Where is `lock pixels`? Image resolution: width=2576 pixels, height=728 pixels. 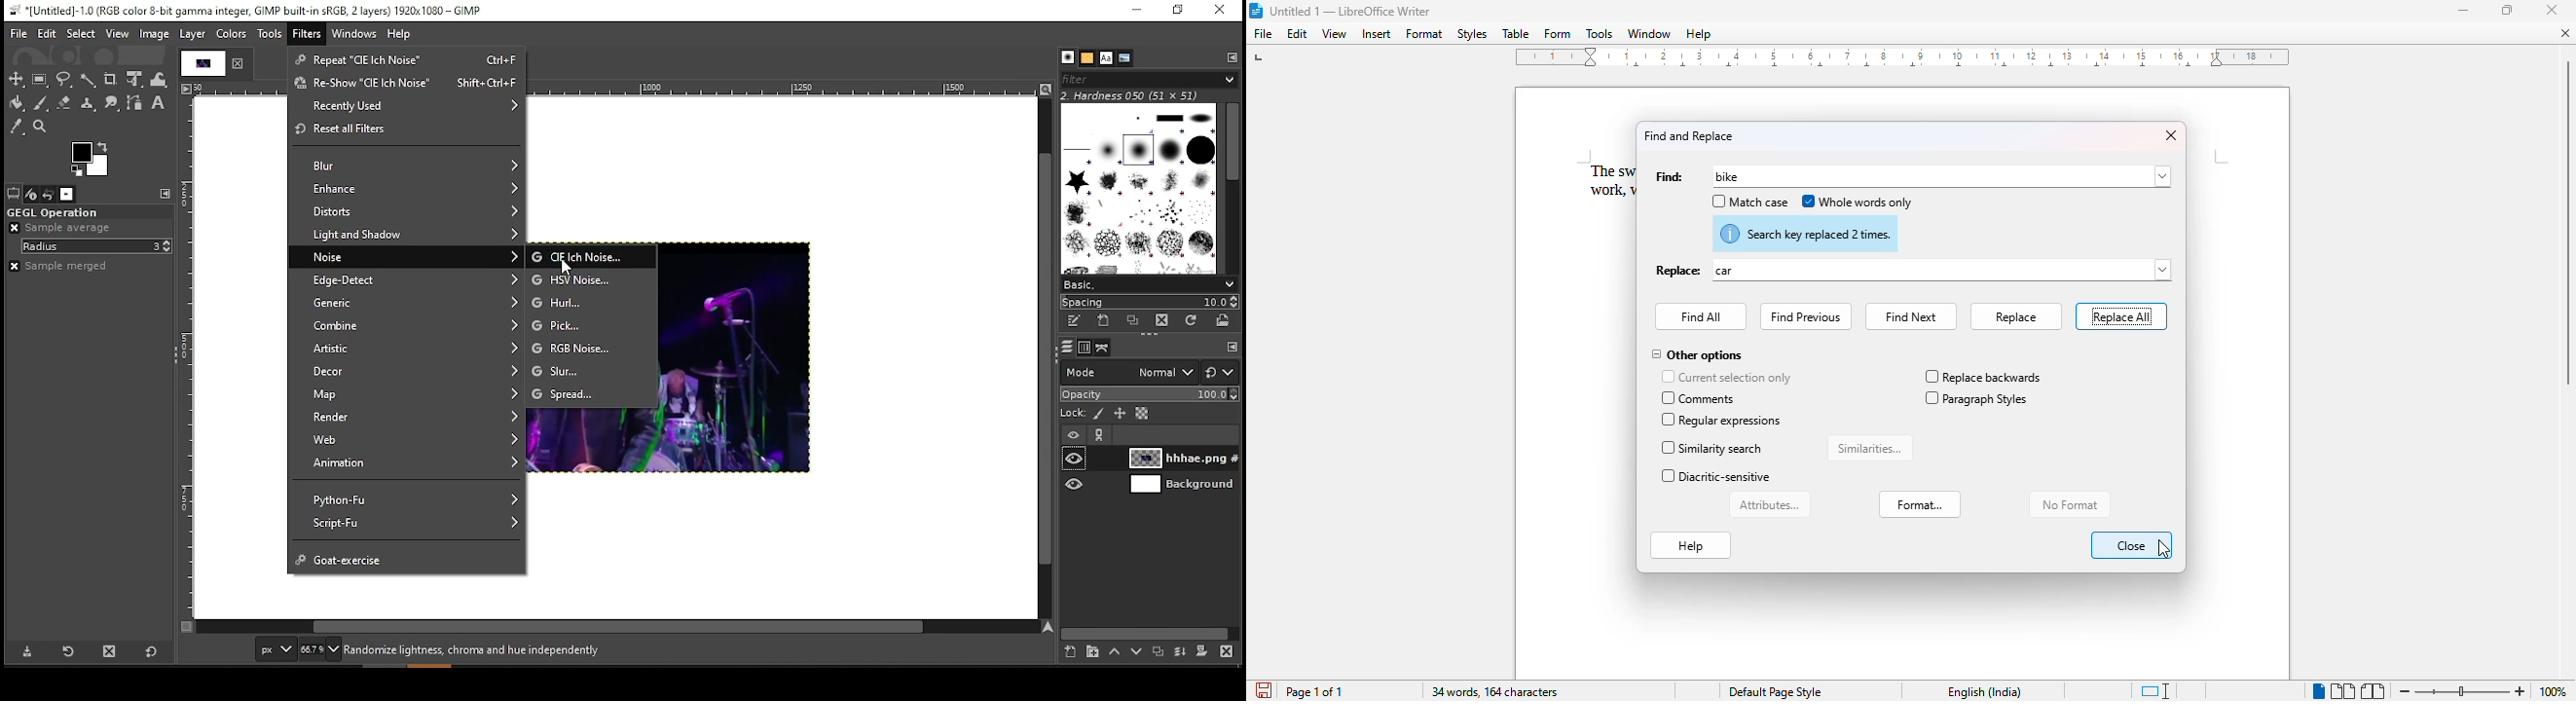 lock pixels is located at coordinates (1096, 414).